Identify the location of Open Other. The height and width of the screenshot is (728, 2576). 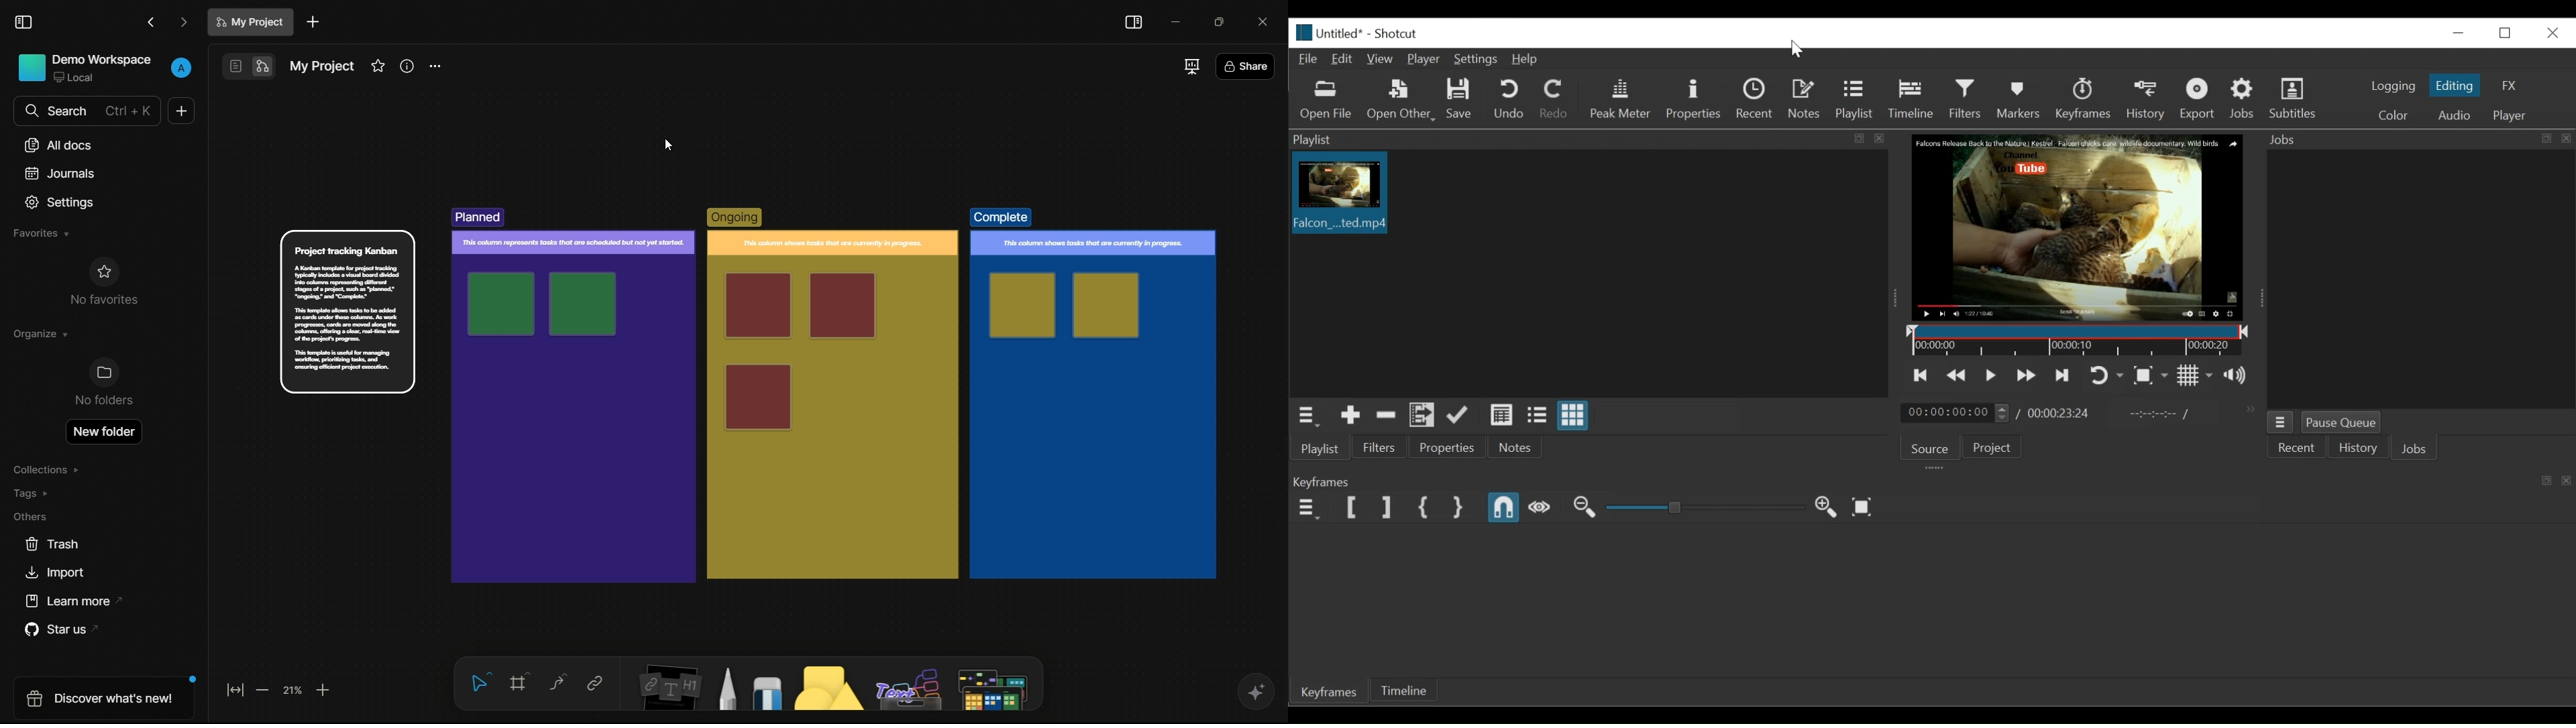
(1401, 101).